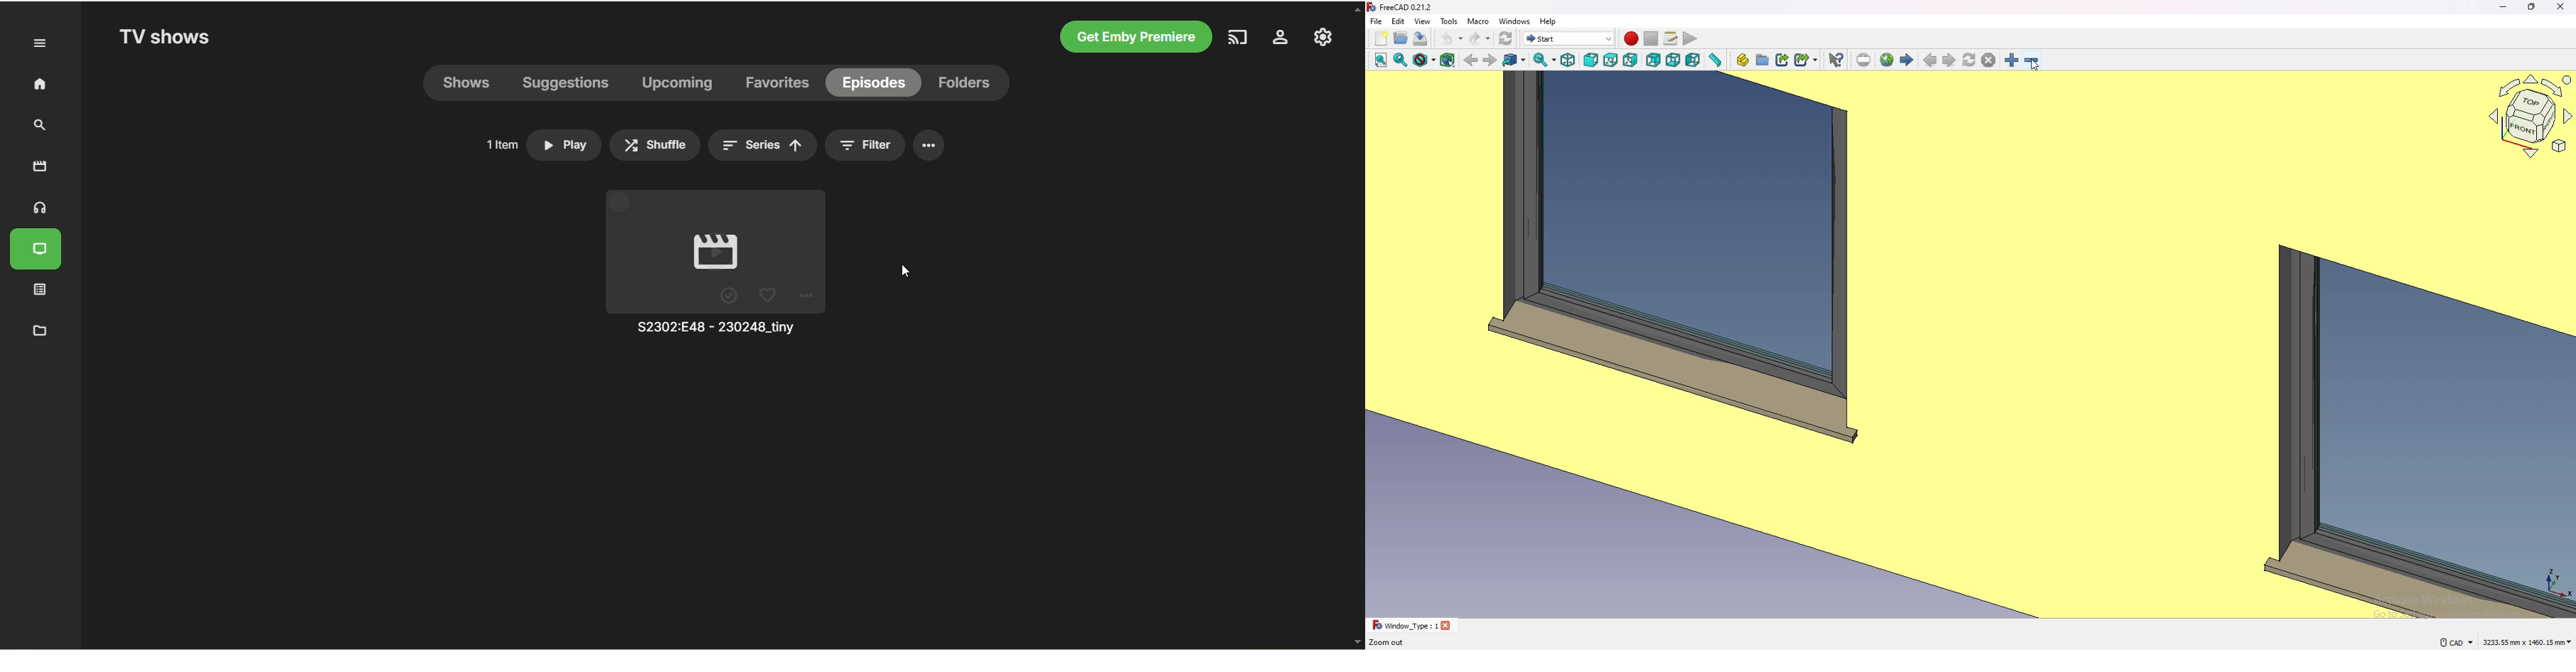 This screenshot has height=672, width=2576. I want to click on resize, so click(2534, 7).